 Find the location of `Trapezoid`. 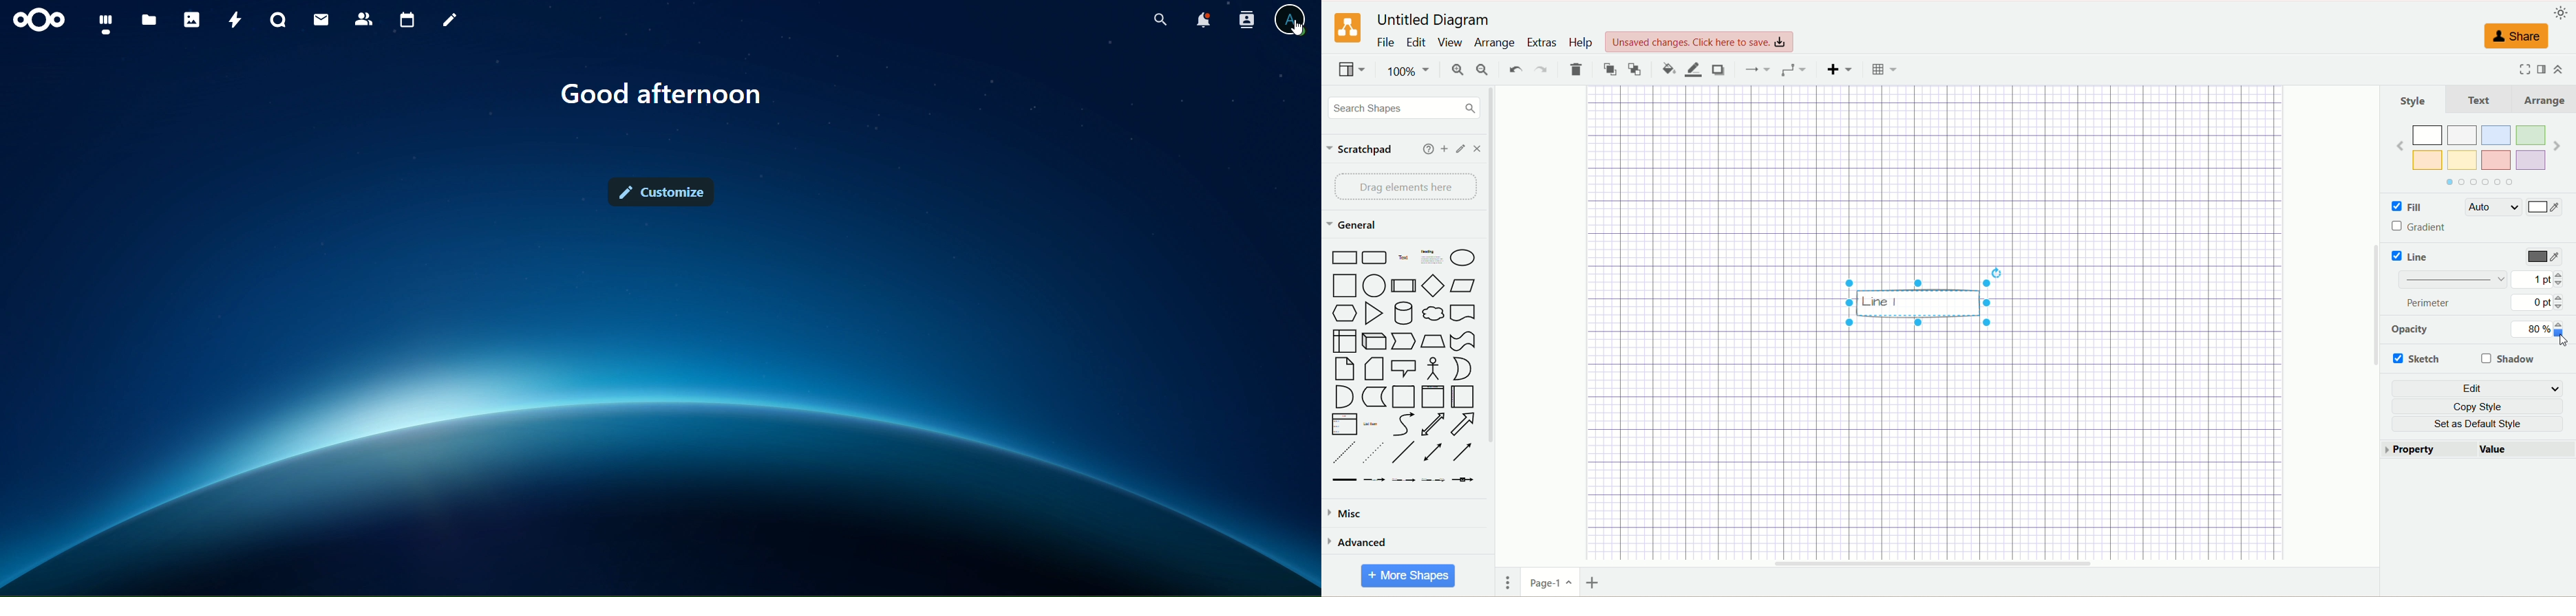

Trapezoid is located at coordinates (1433, 342).